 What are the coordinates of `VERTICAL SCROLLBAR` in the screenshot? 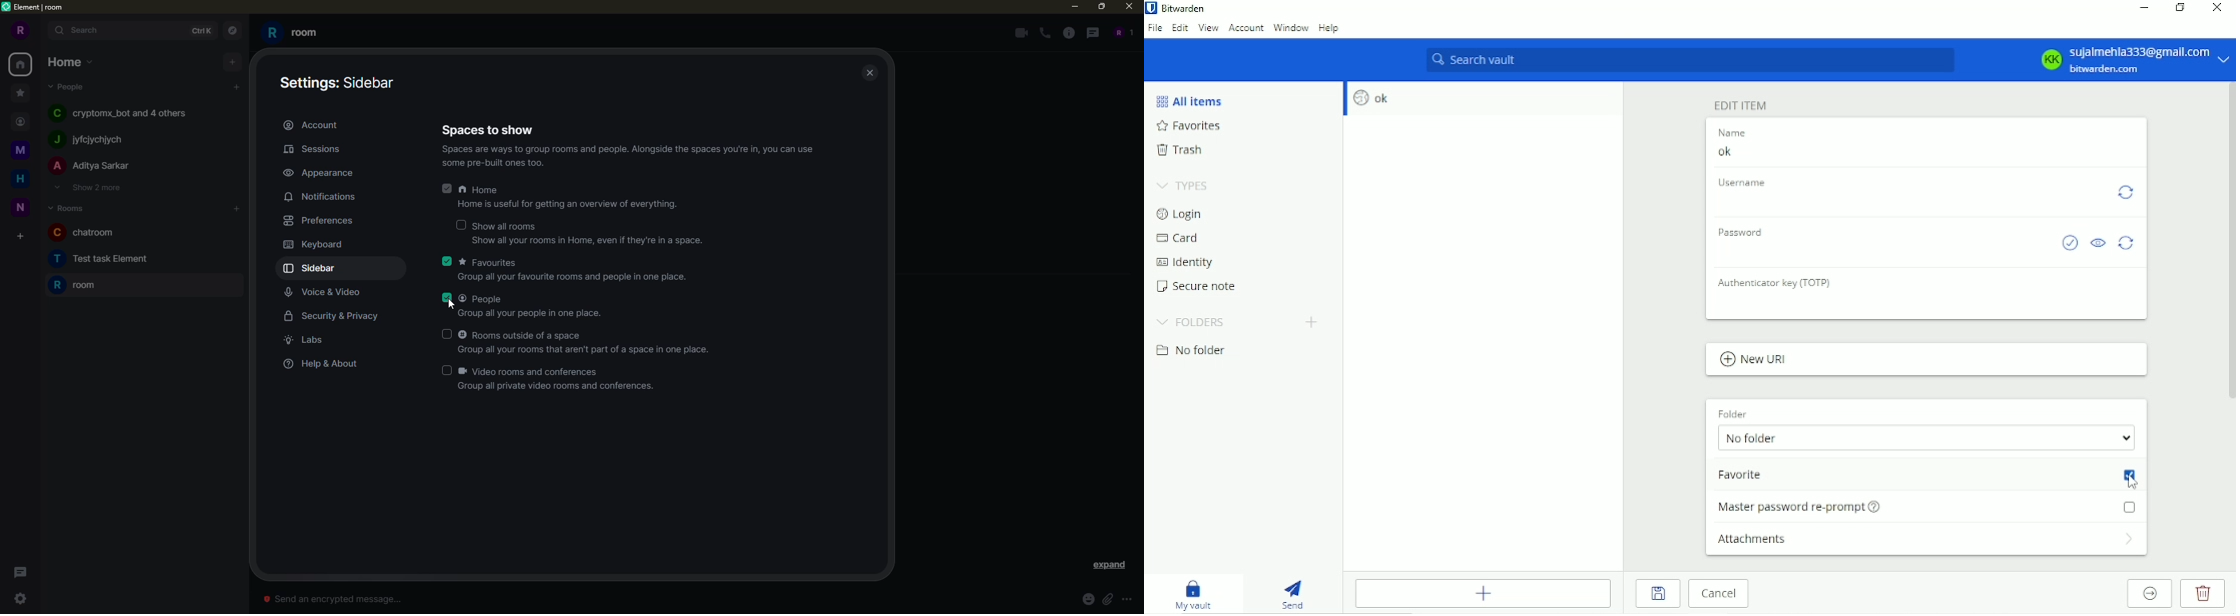 It's located at (2232, 241).